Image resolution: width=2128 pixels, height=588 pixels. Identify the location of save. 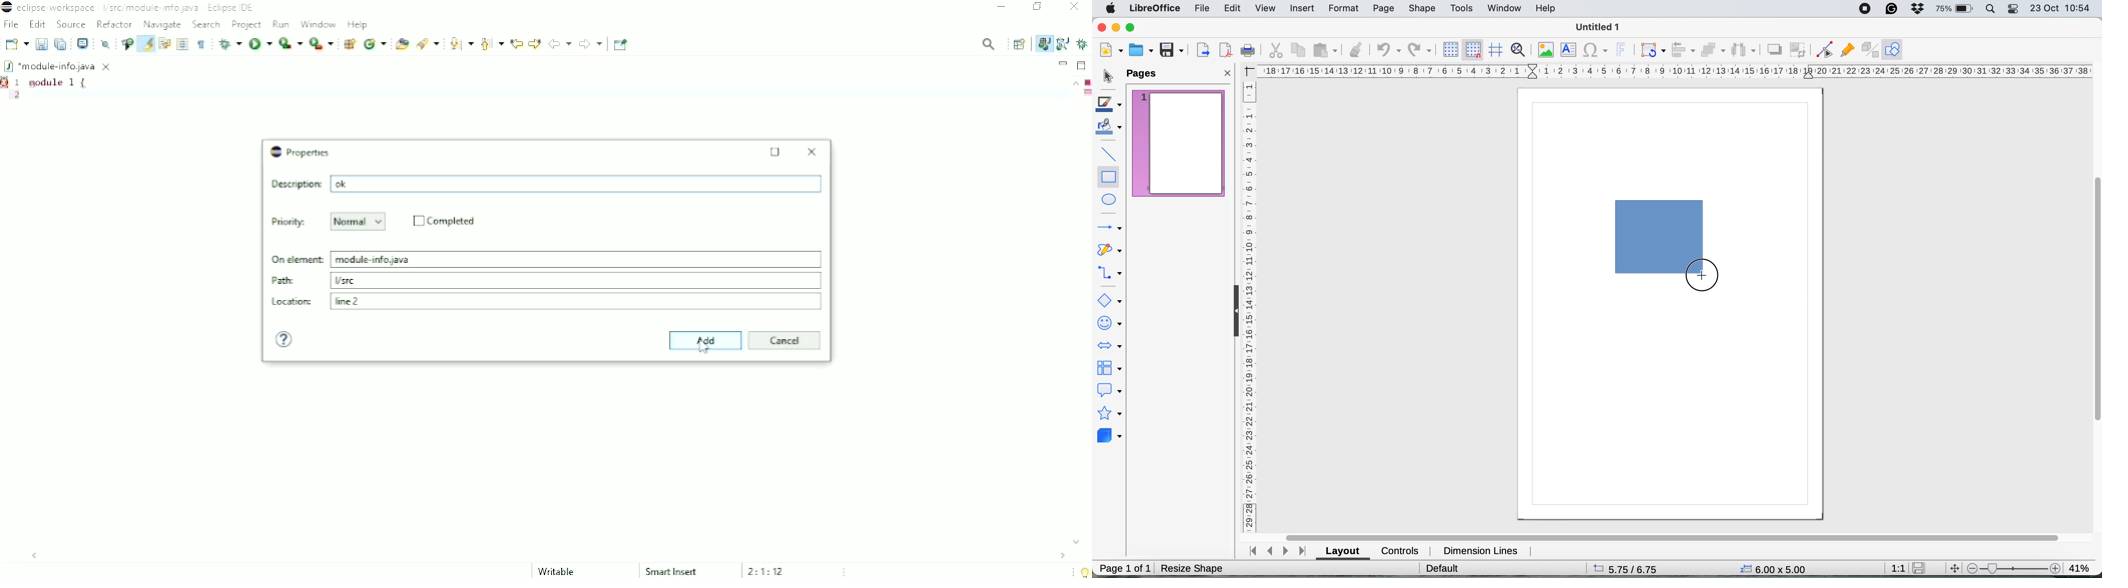
(1170, 50).